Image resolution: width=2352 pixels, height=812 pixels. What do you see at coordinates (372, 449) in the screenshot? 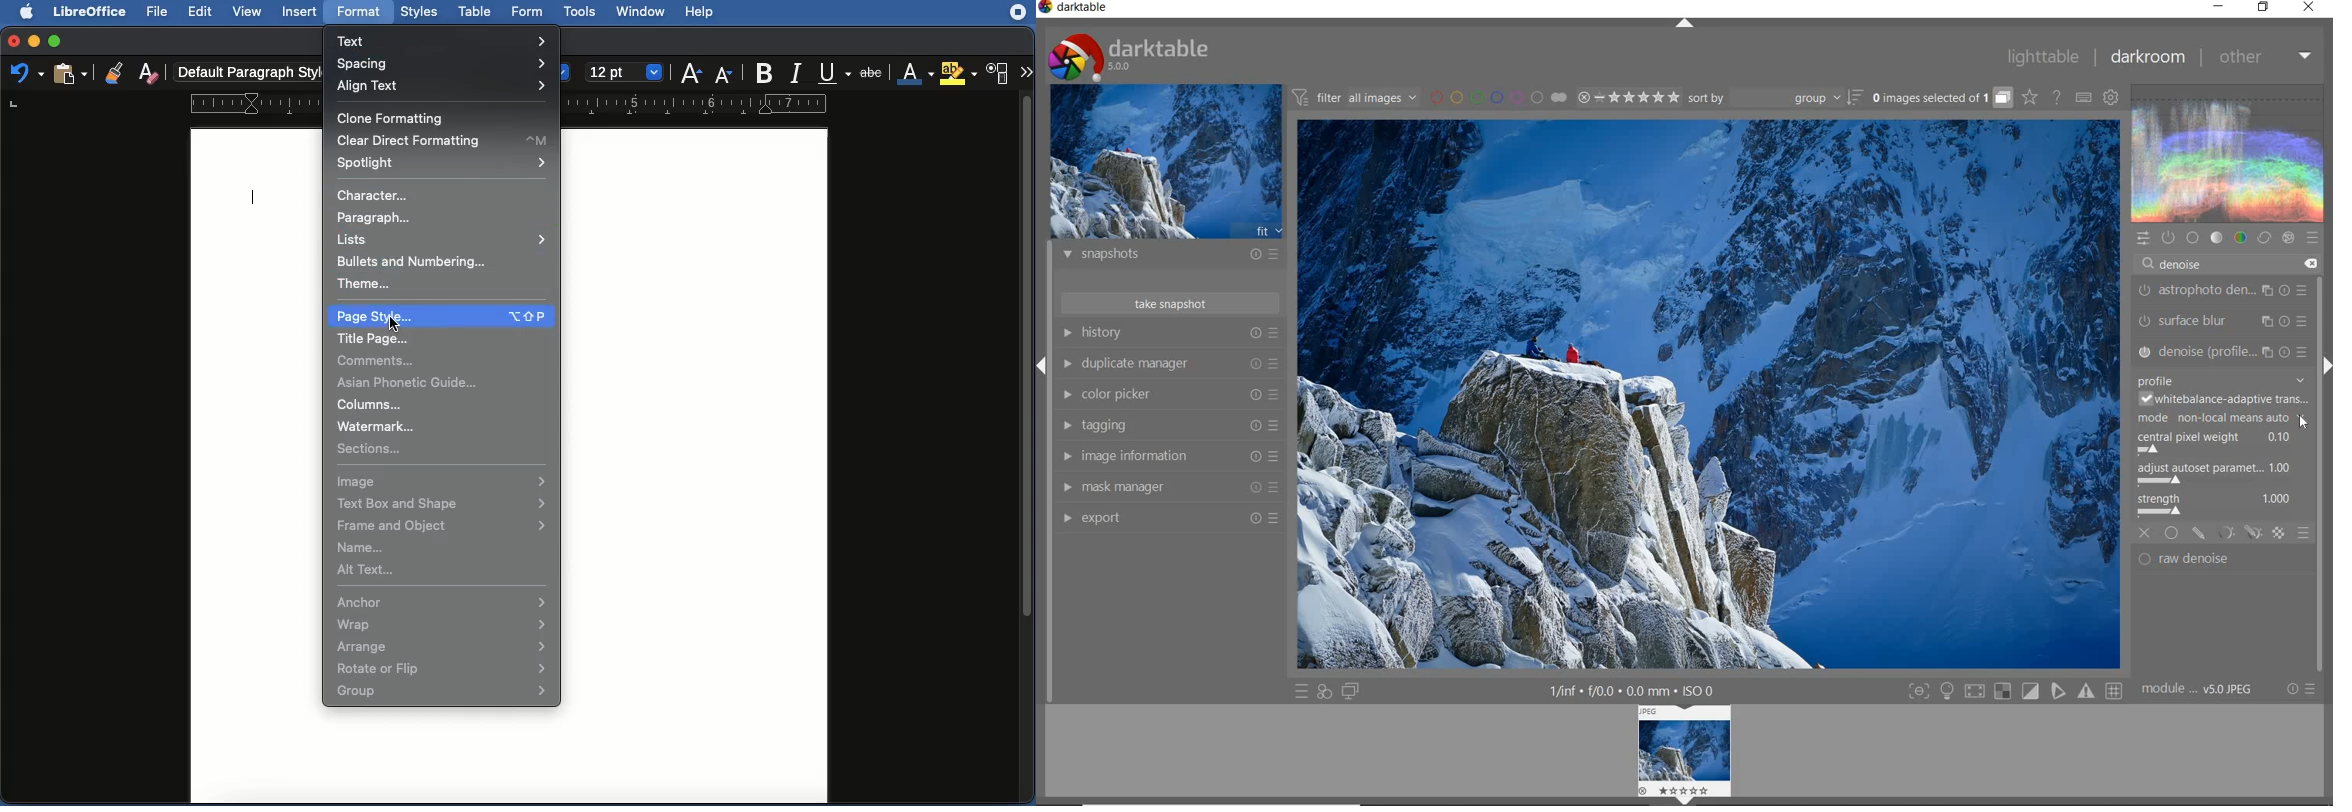
I see `Sections` at bounding box center [372, 449].